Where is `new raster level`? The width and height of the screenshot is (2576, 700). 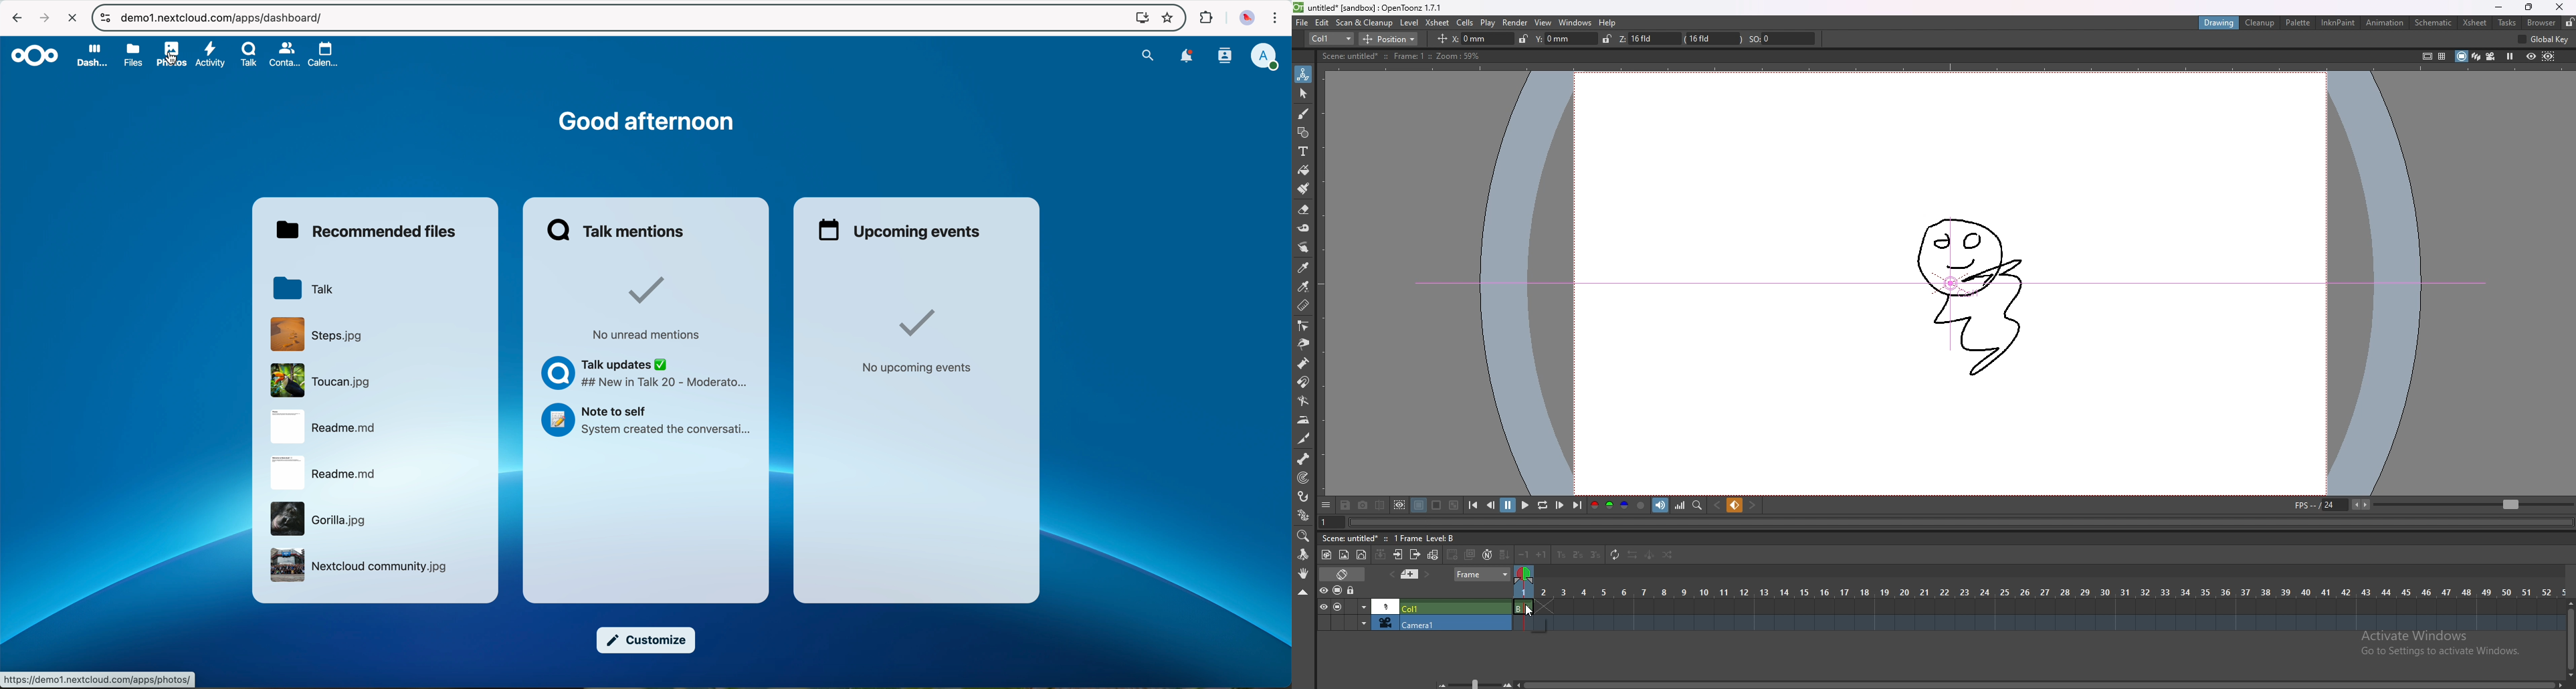 new raster level is located at coordinates (1344, 555).